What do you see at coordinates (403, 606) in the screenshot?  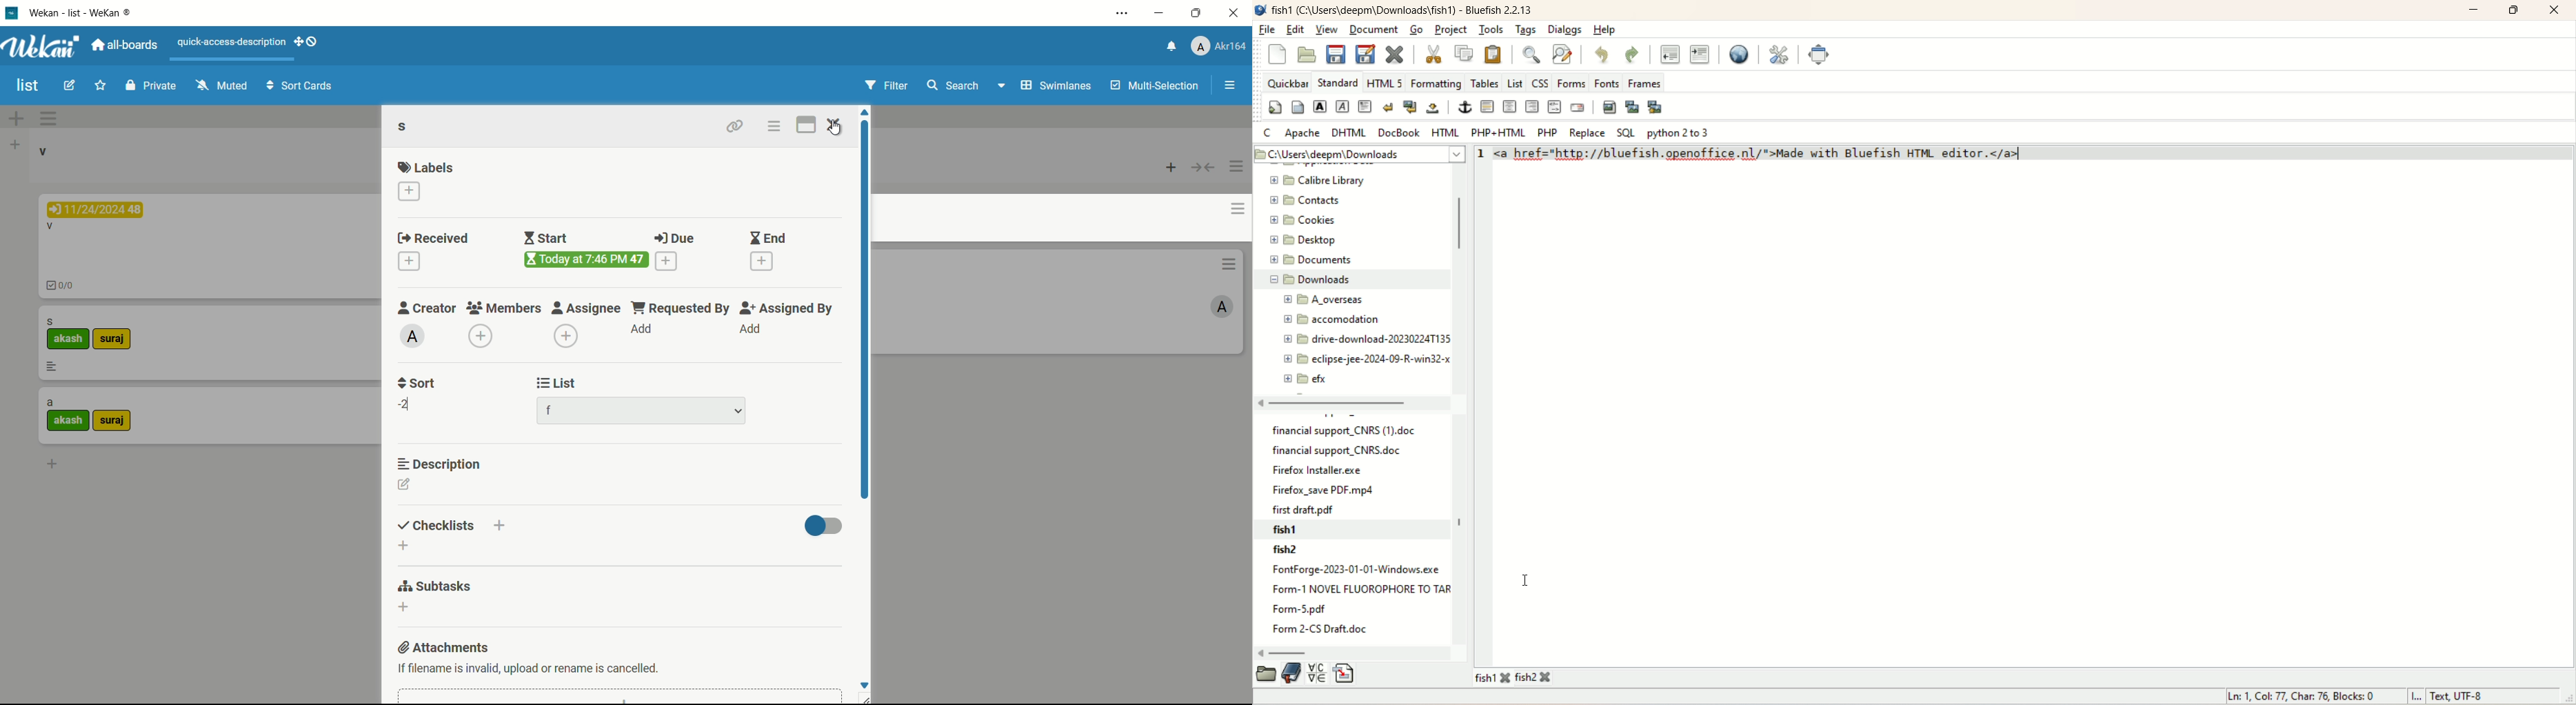 I see `add subtasks` at bounding box center [403, 606].